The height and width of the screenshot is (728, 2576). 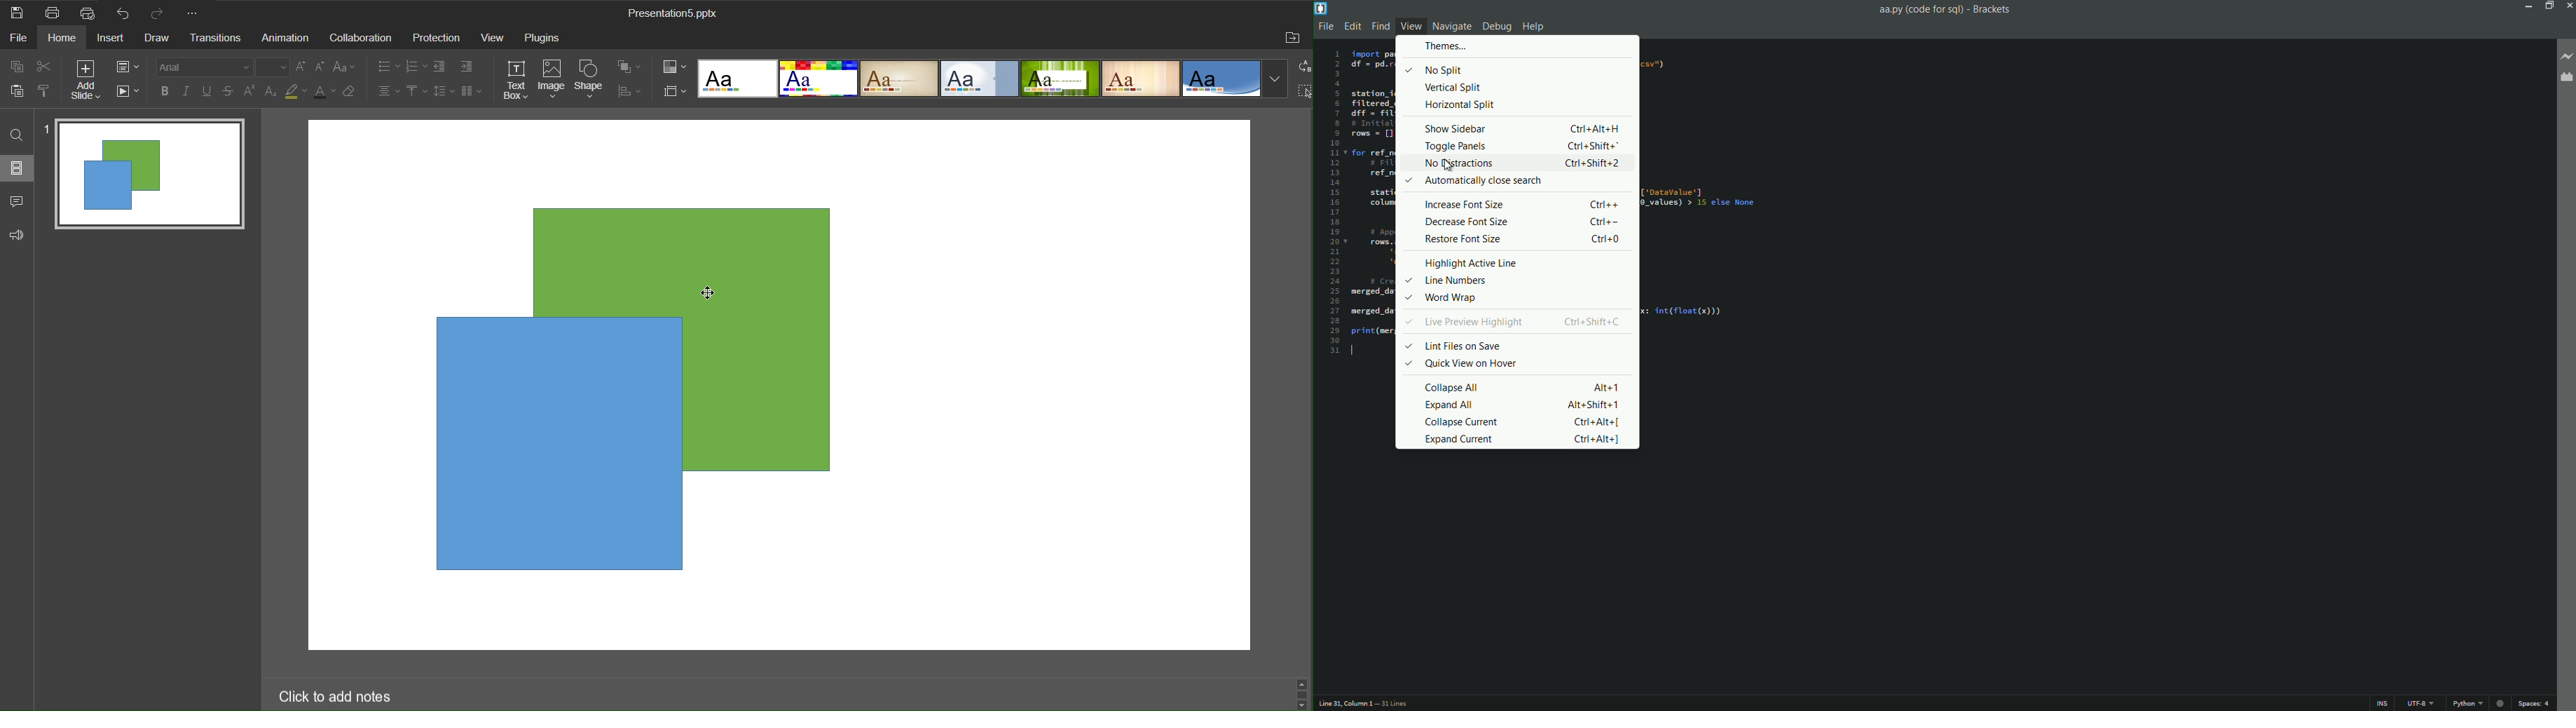 What do you see at coordinates (2565, 79) in the screenshot?
I see `extension manager` at bounding box center [2565, 79].